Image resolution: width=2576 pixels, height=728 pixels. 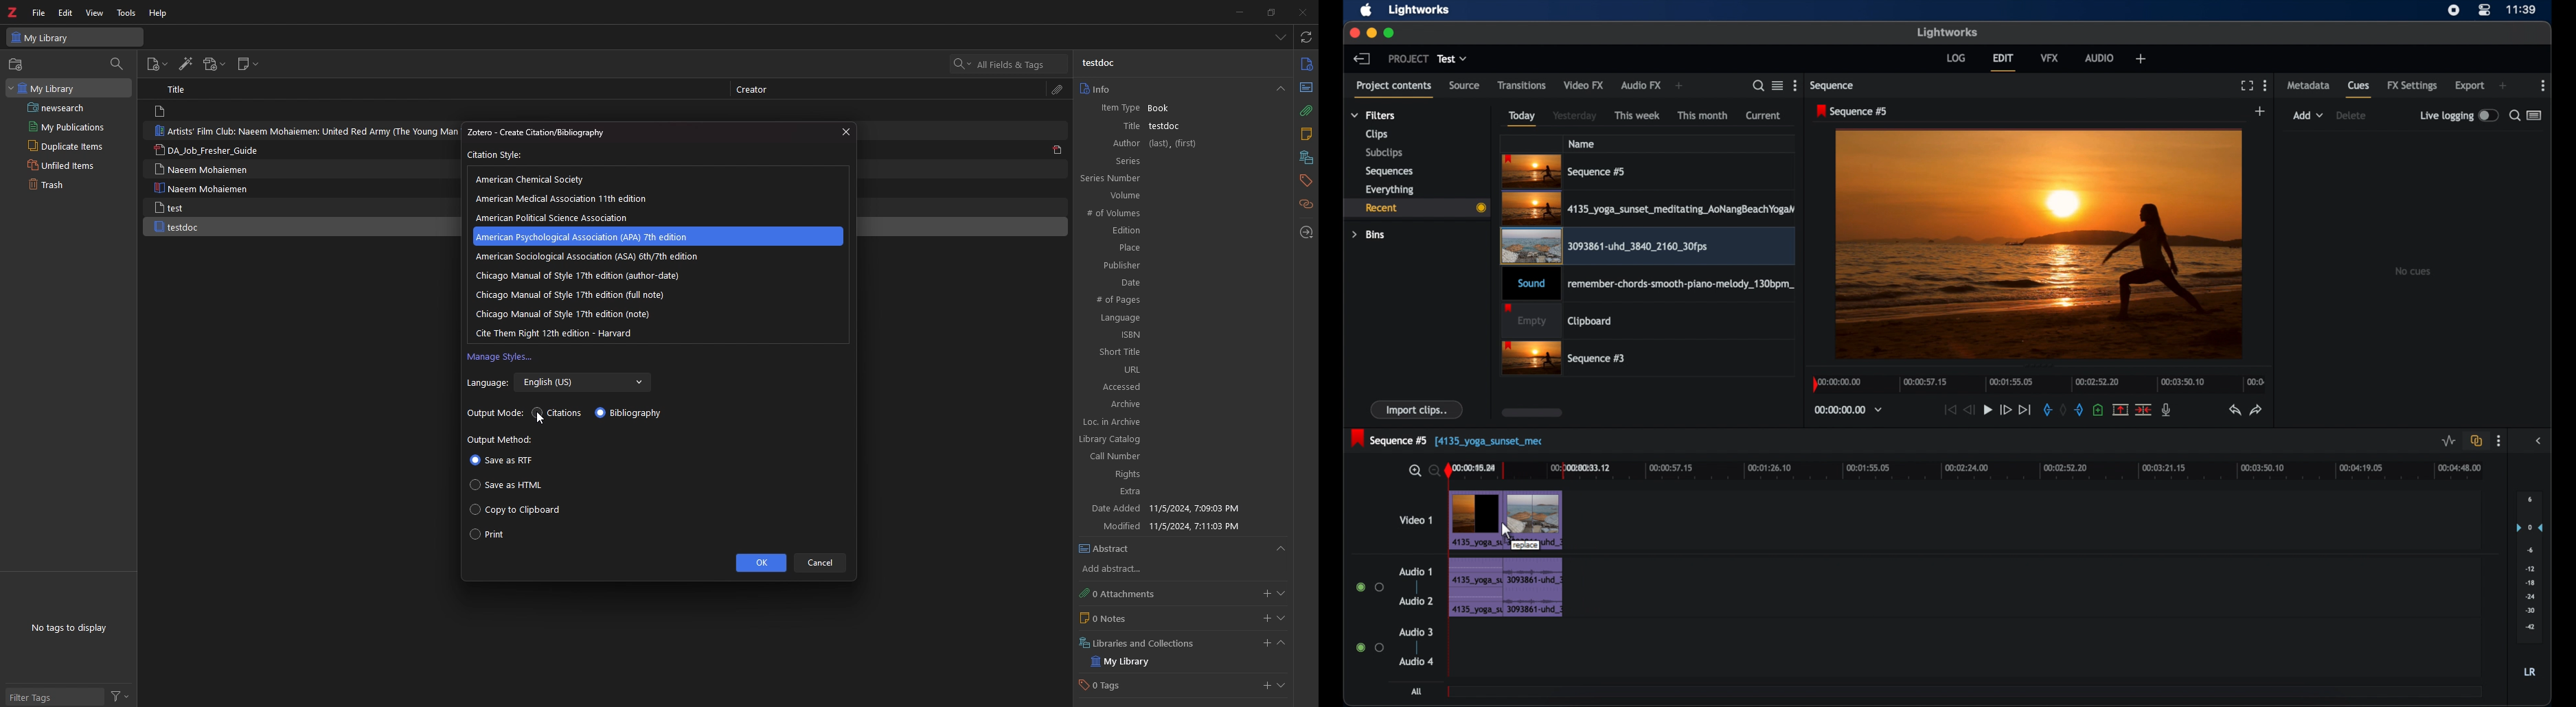 What do you see at coordinates (1522, 118) in the screenshot?
I see `today` at bounding box center [1522, 118].